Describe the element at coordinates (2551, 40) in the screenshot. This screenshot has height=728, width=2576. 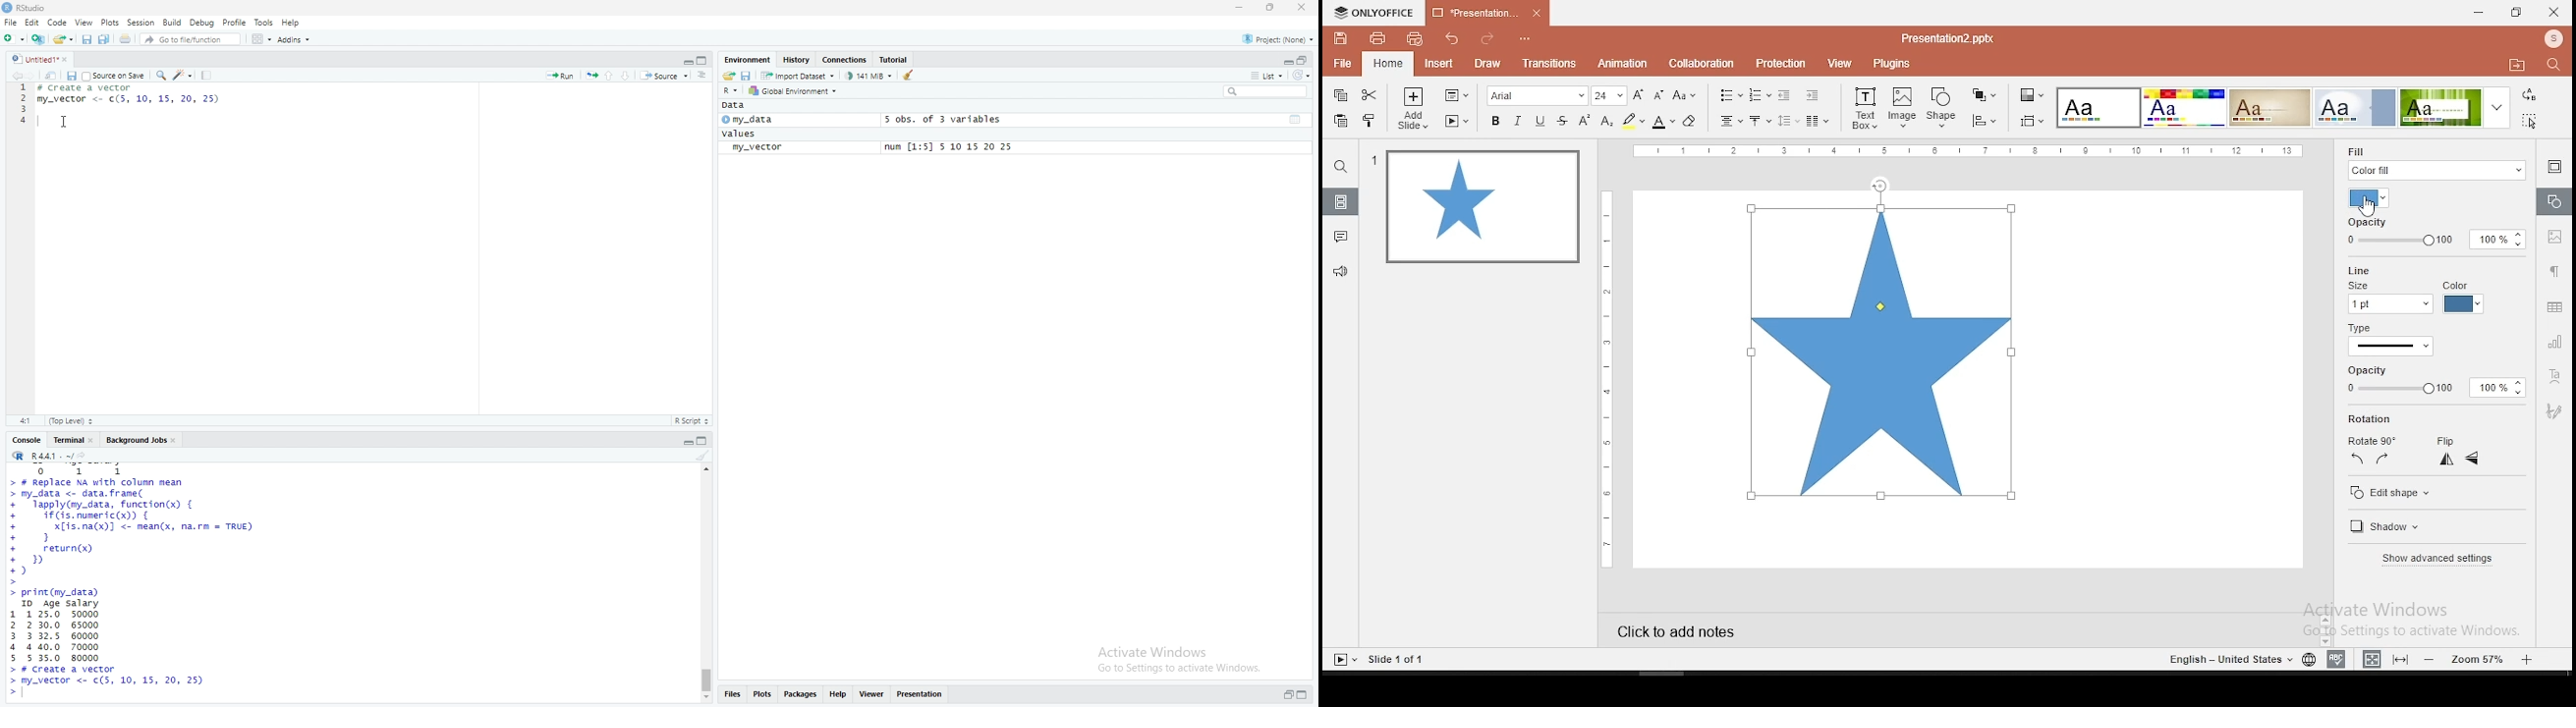
I see `profile` at that location.